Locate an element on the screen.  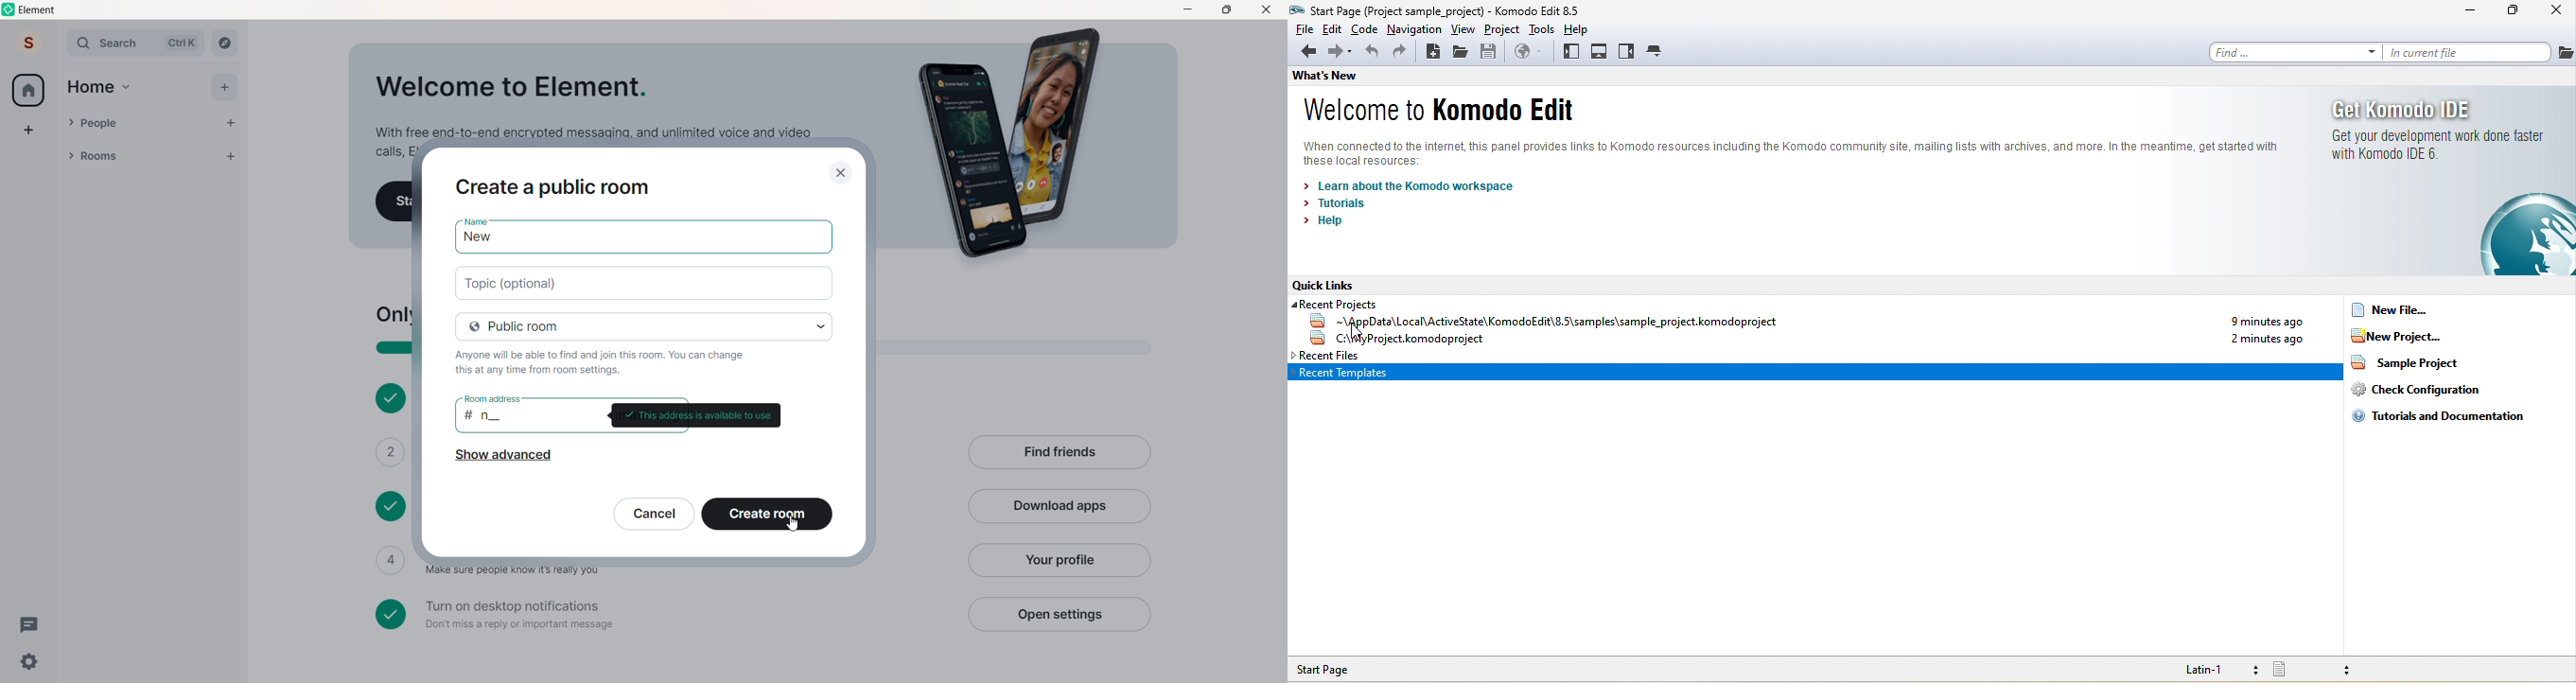
Download APp is located at coordinates (1060, 507).